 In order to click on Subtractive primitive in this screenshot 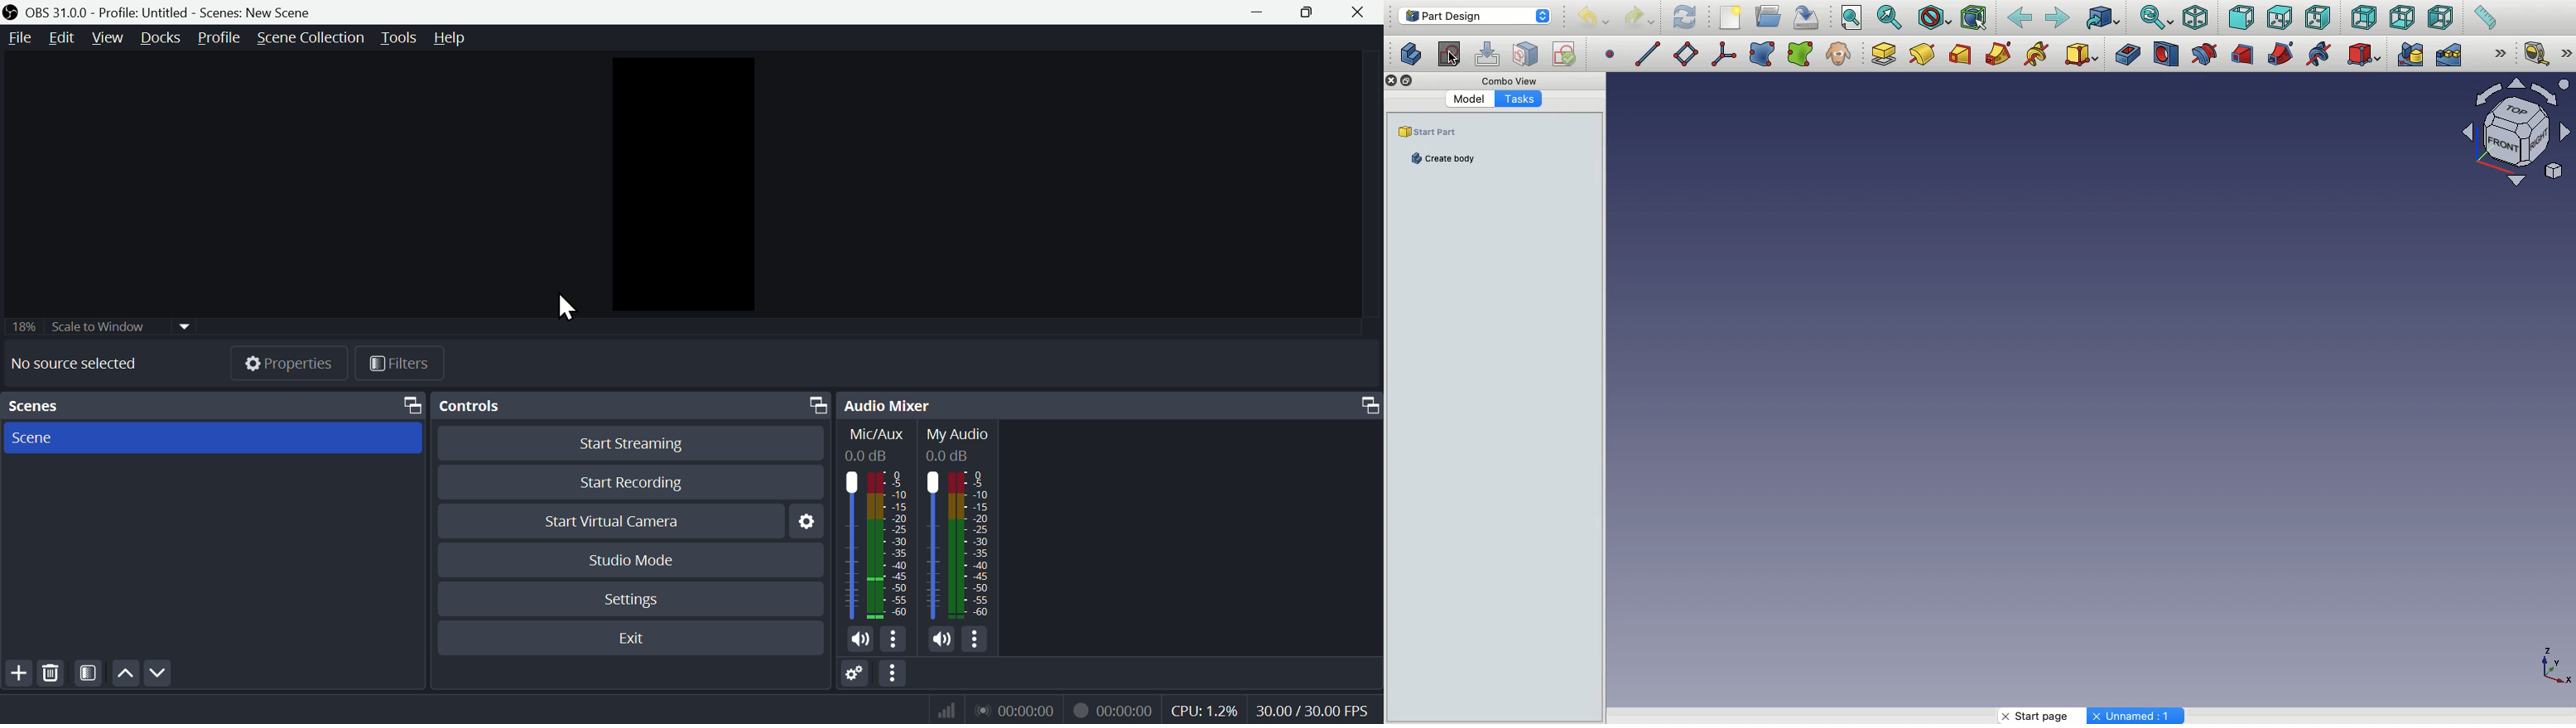, I will do `click(2364, 56)`.